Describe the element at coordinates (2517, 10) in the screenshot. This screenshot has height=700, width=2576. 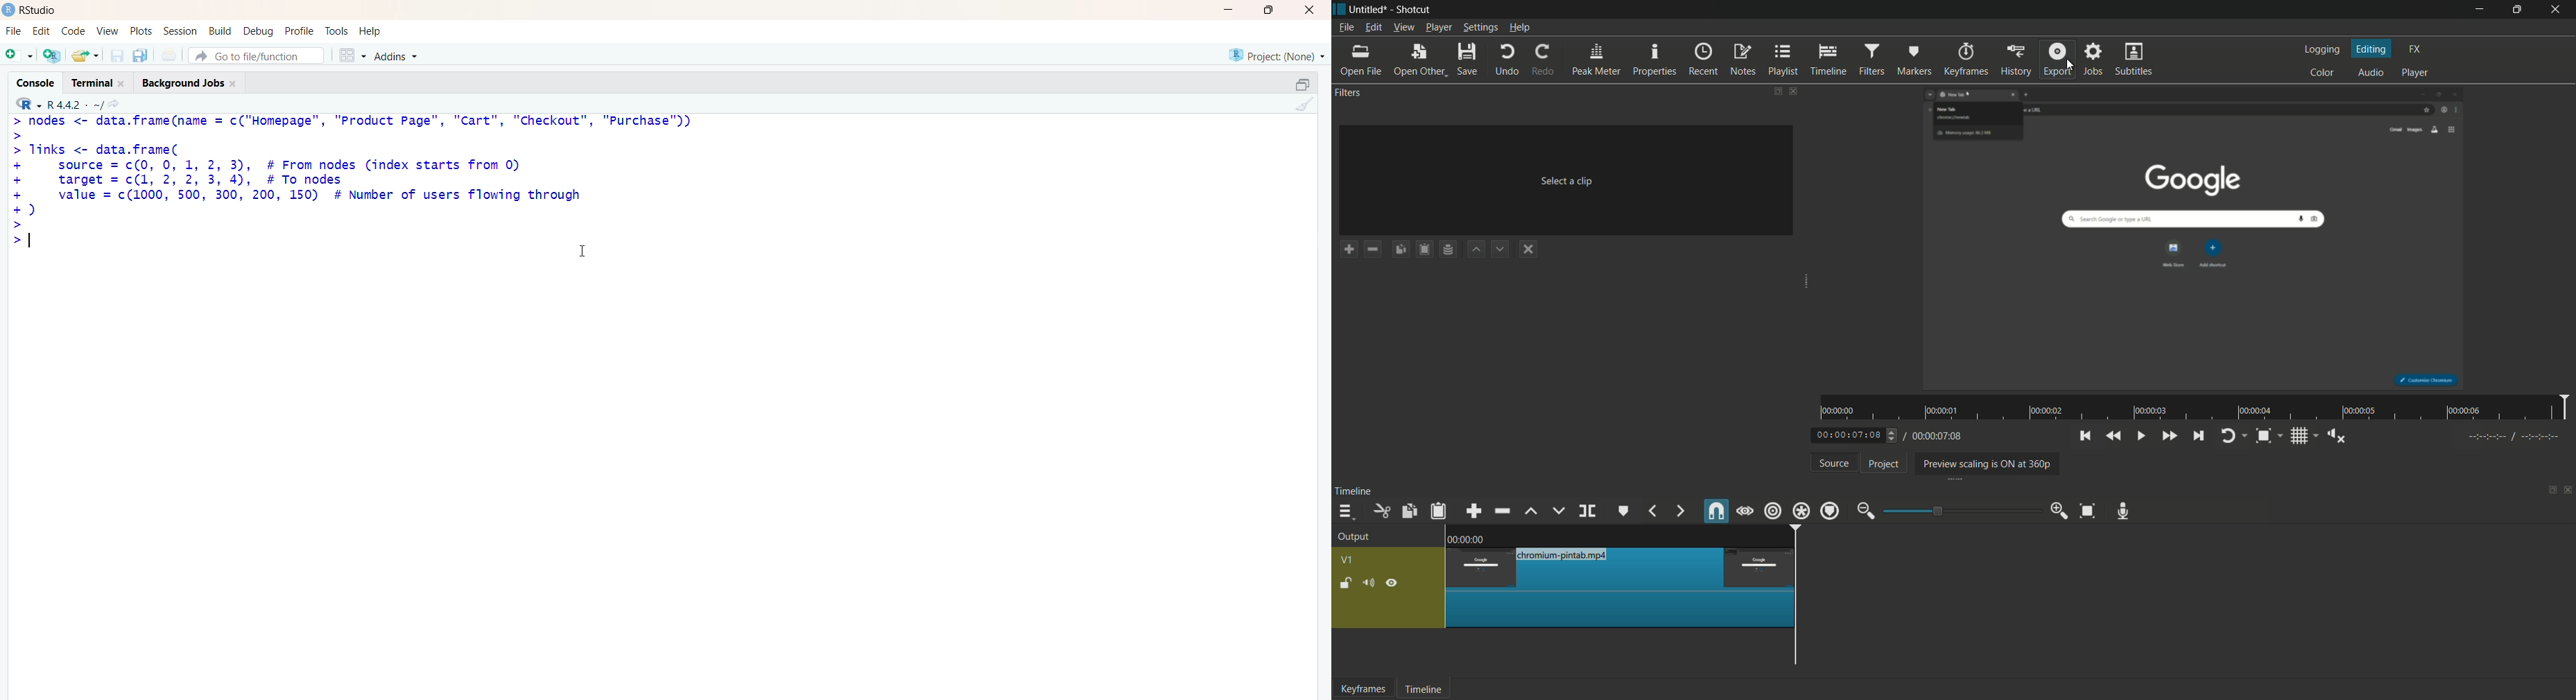
I see `maximize` at that location.